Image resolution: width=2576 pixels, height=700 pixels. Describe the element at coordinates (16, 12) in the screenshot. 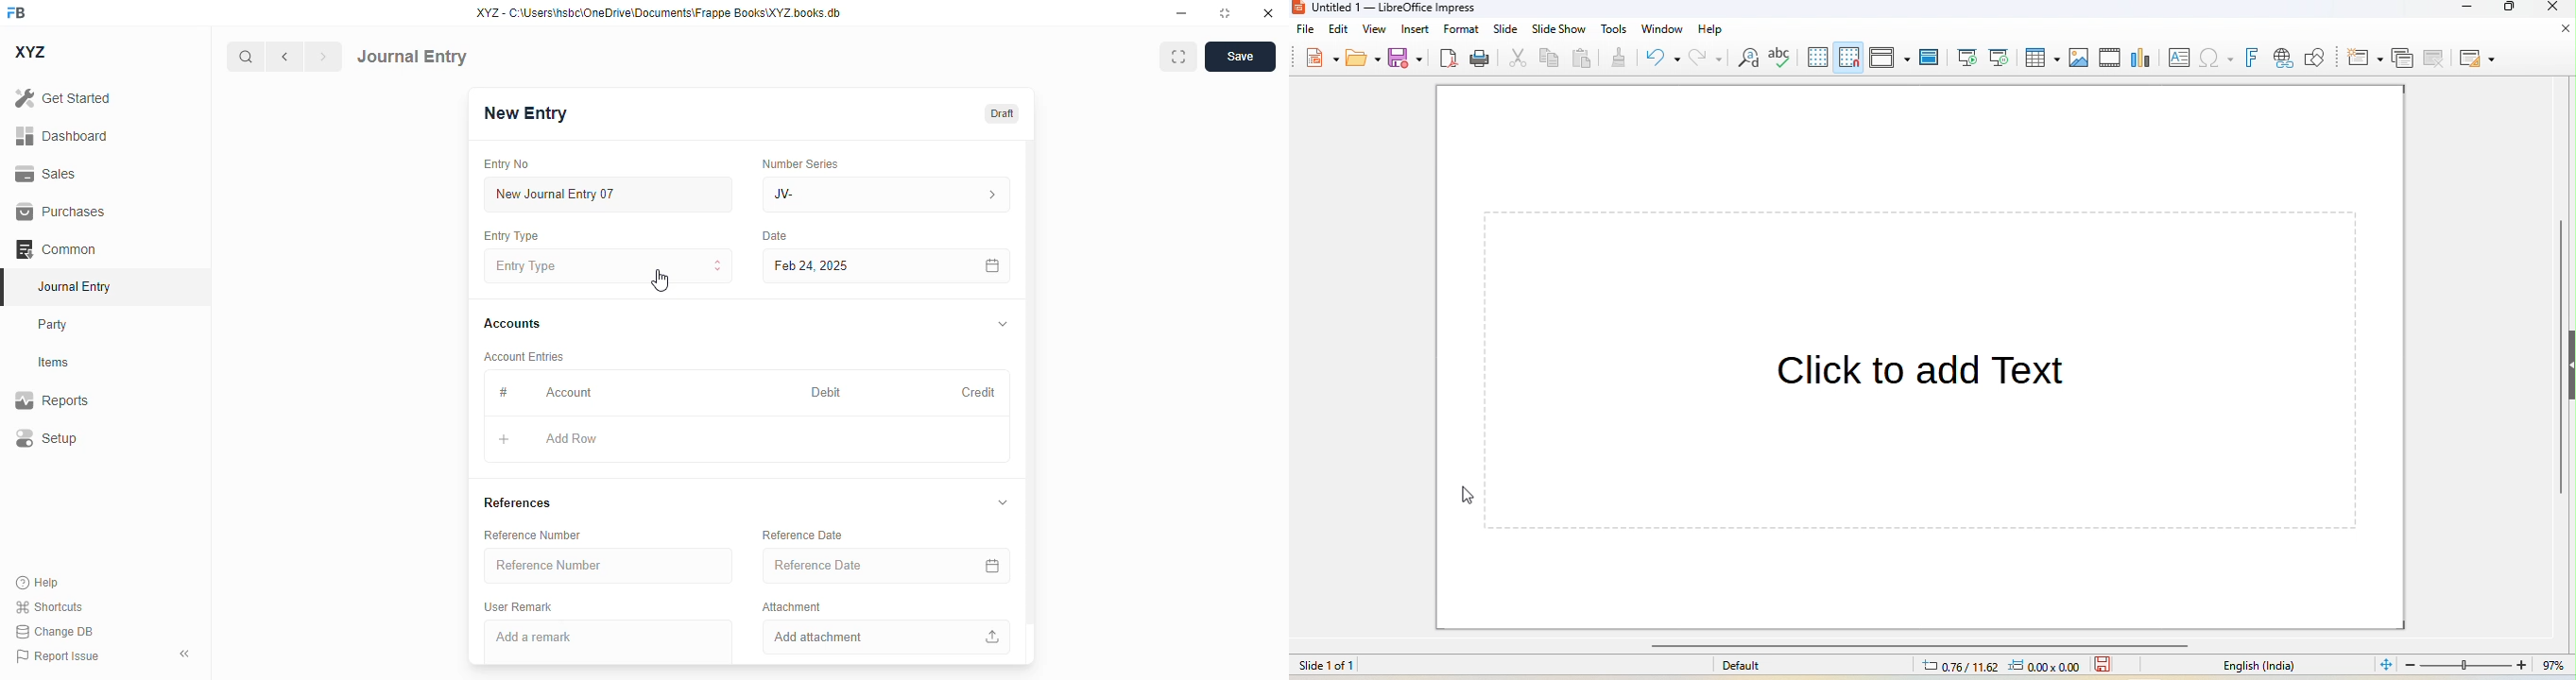

I see `FB - logo` at that location.